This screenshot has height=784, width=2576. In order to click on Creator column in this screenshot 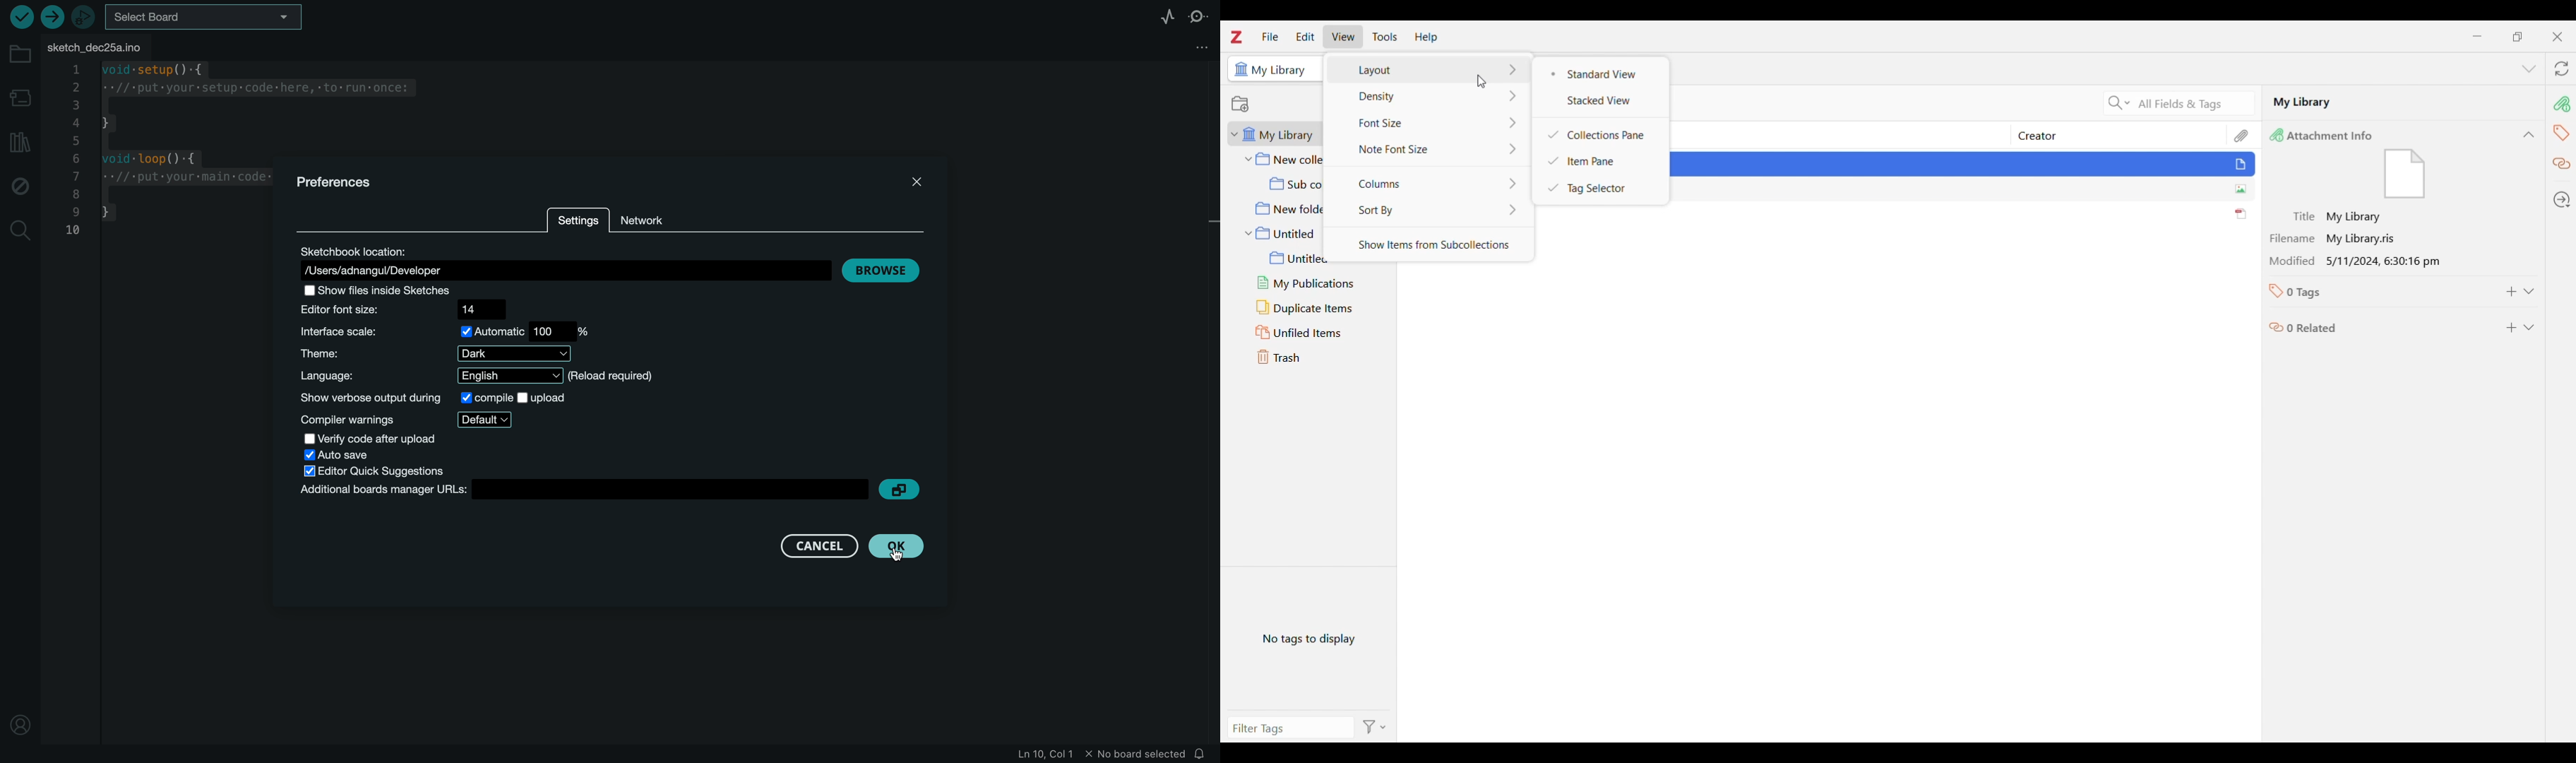, I will do `click(2105, 135)`.